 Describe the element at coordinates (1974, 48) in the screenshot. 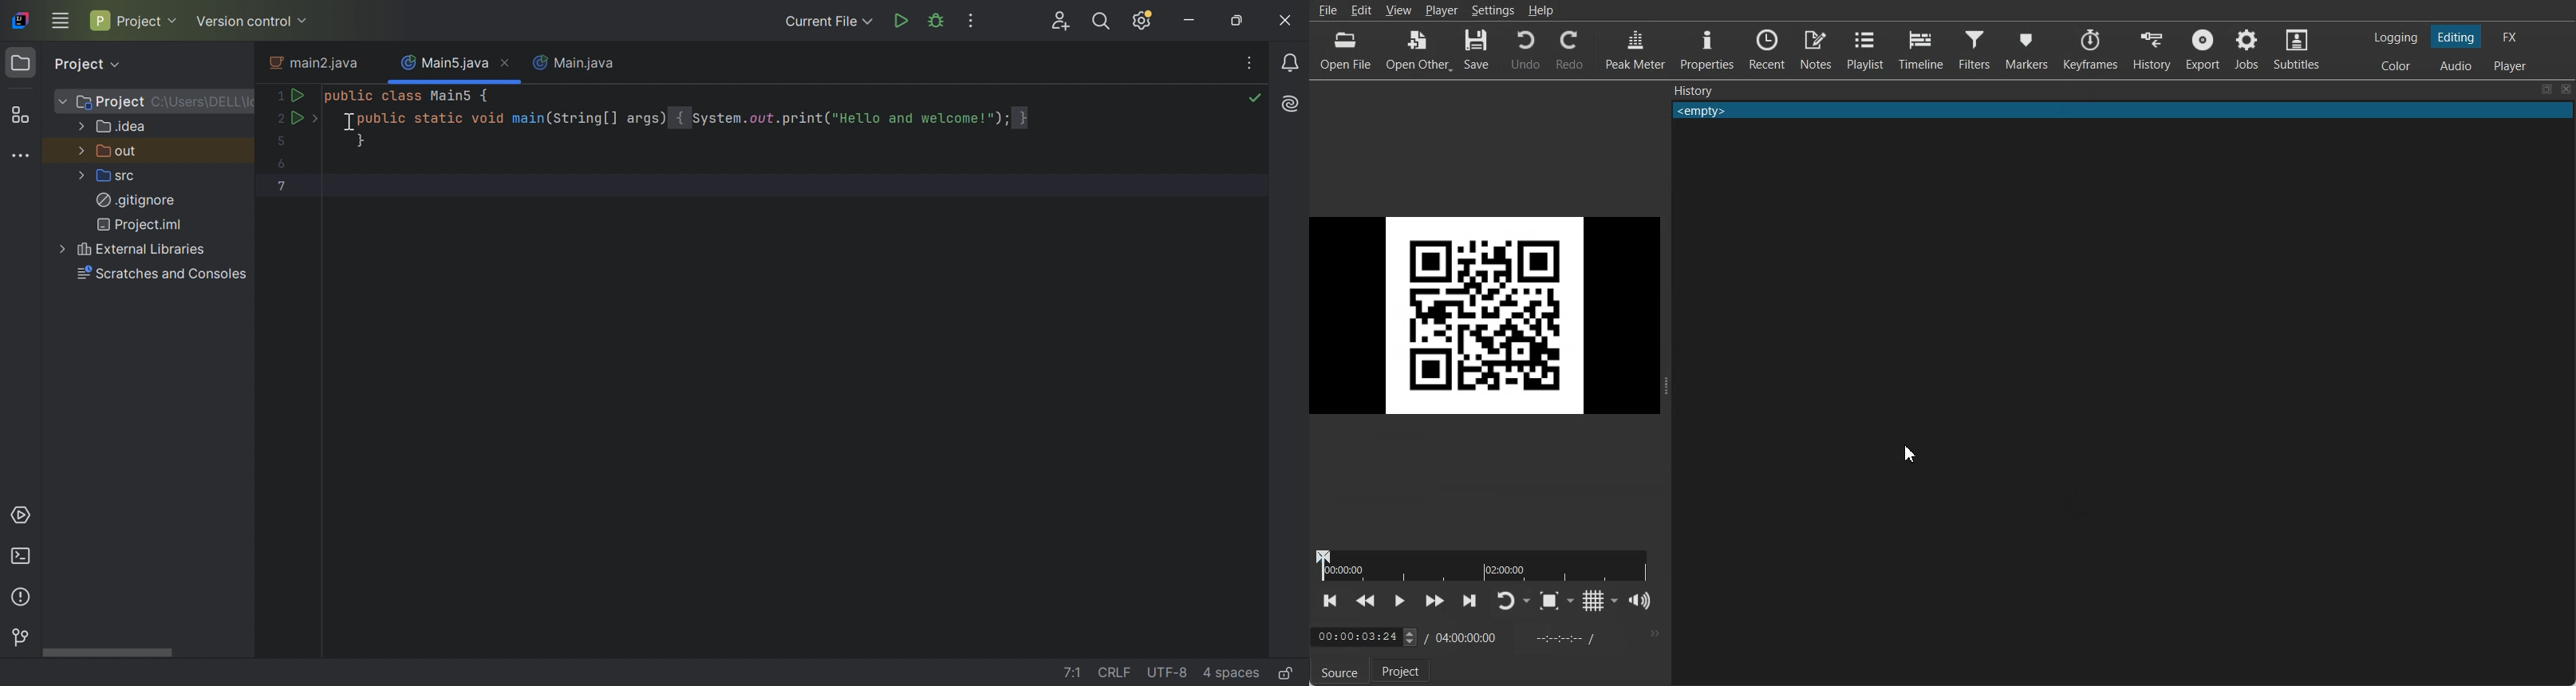

I see `Filters` at that location.